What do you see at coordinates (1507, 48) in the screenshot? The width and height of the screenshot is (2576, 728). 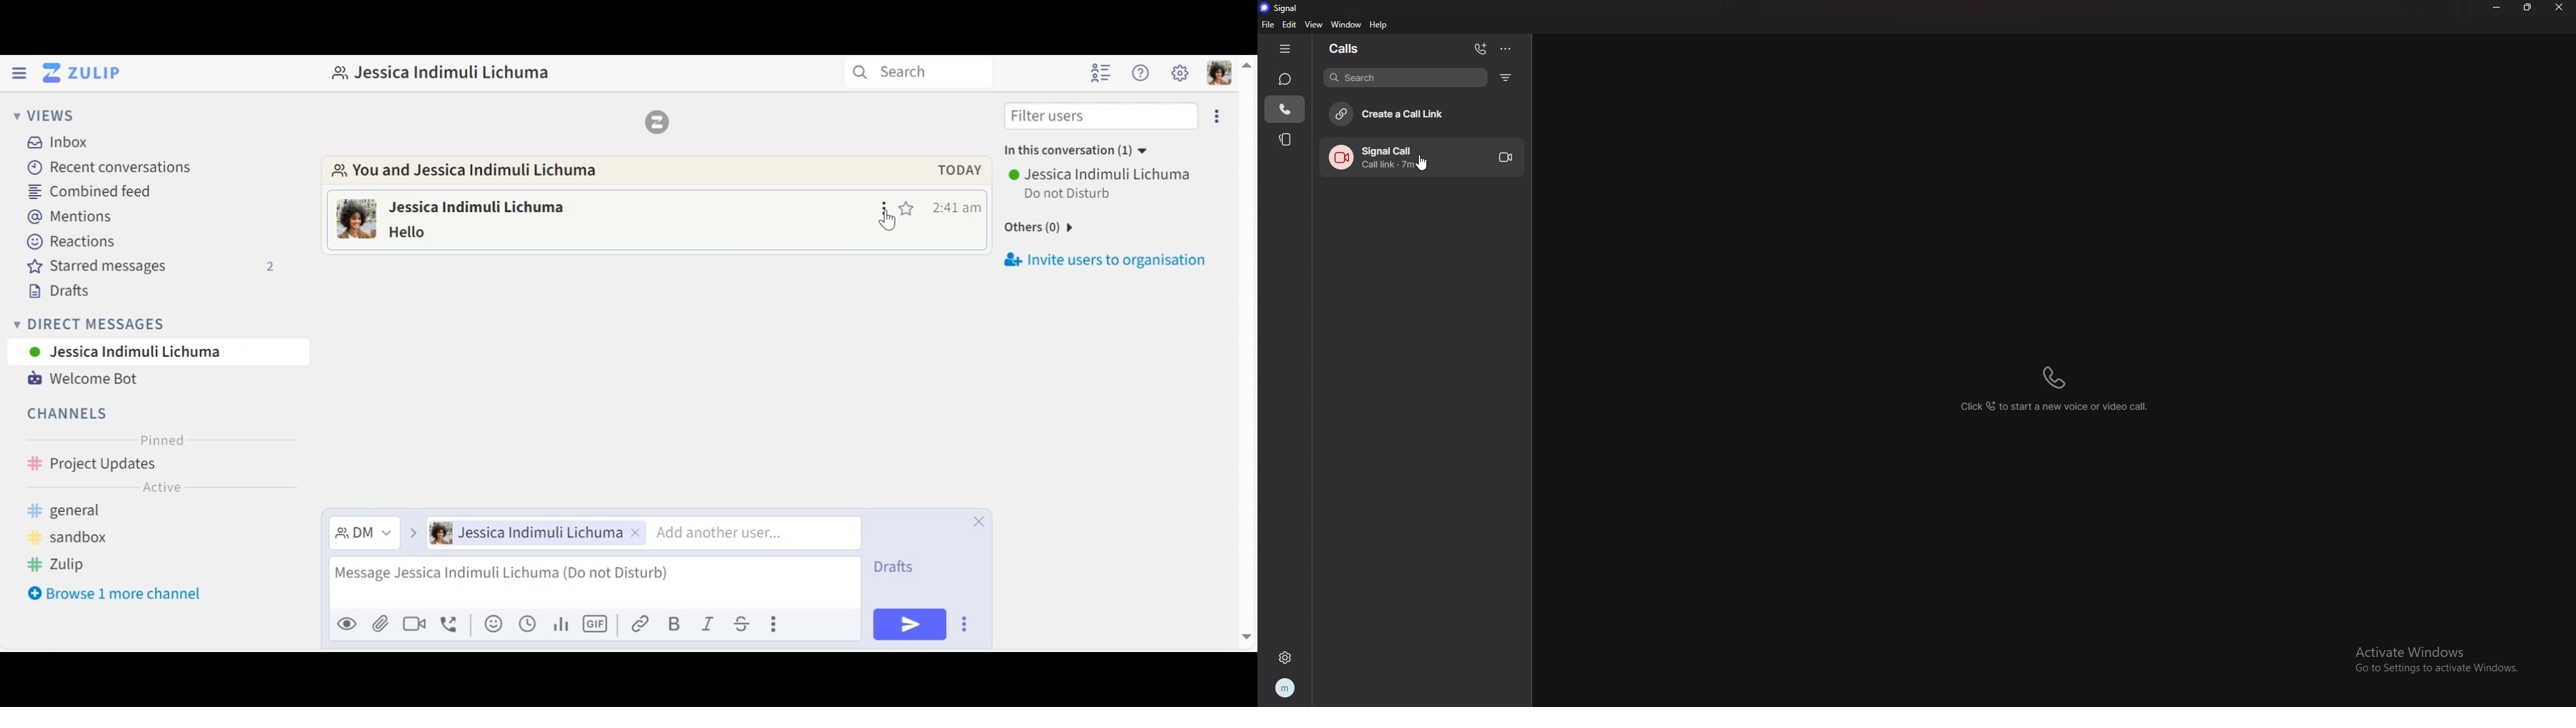 I see `options` at bounding box center [1507, 48].